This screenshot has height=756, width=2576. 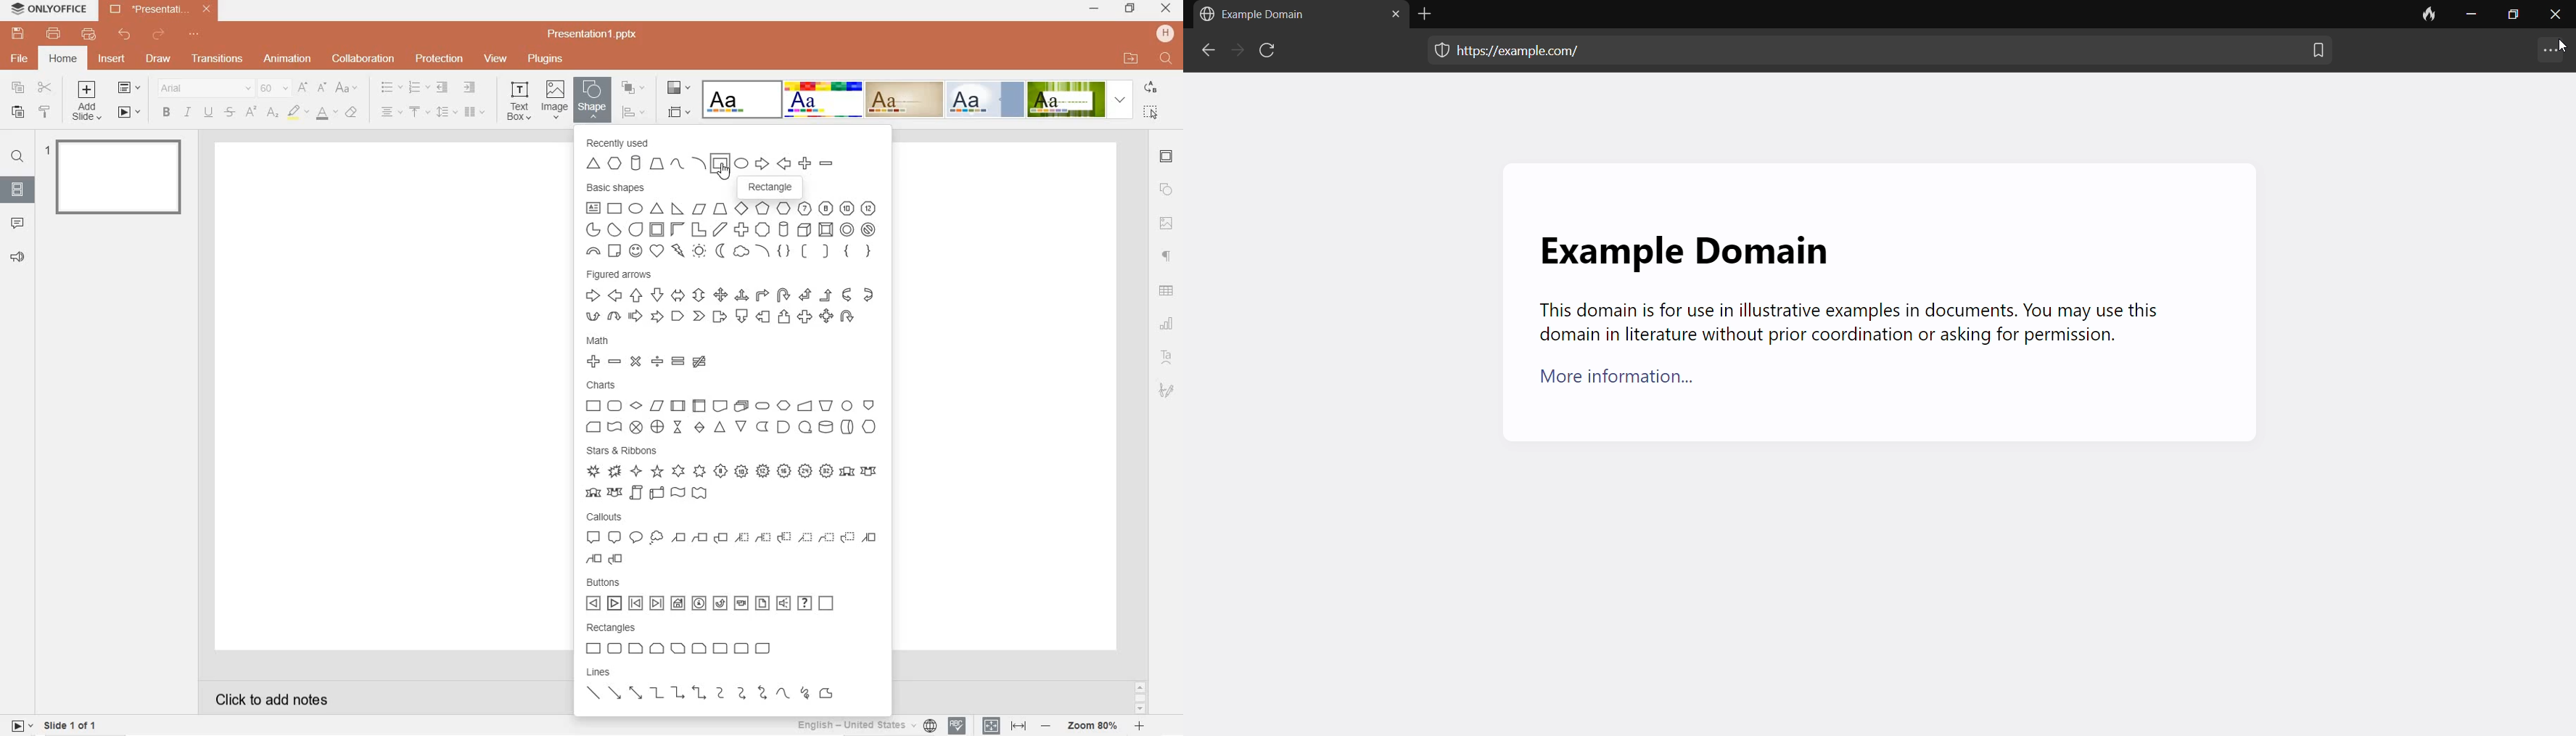 What do you see at coordinates (616, 406) in the screenshot?
I see `Alternate Process` at bounding box center [616, 406].